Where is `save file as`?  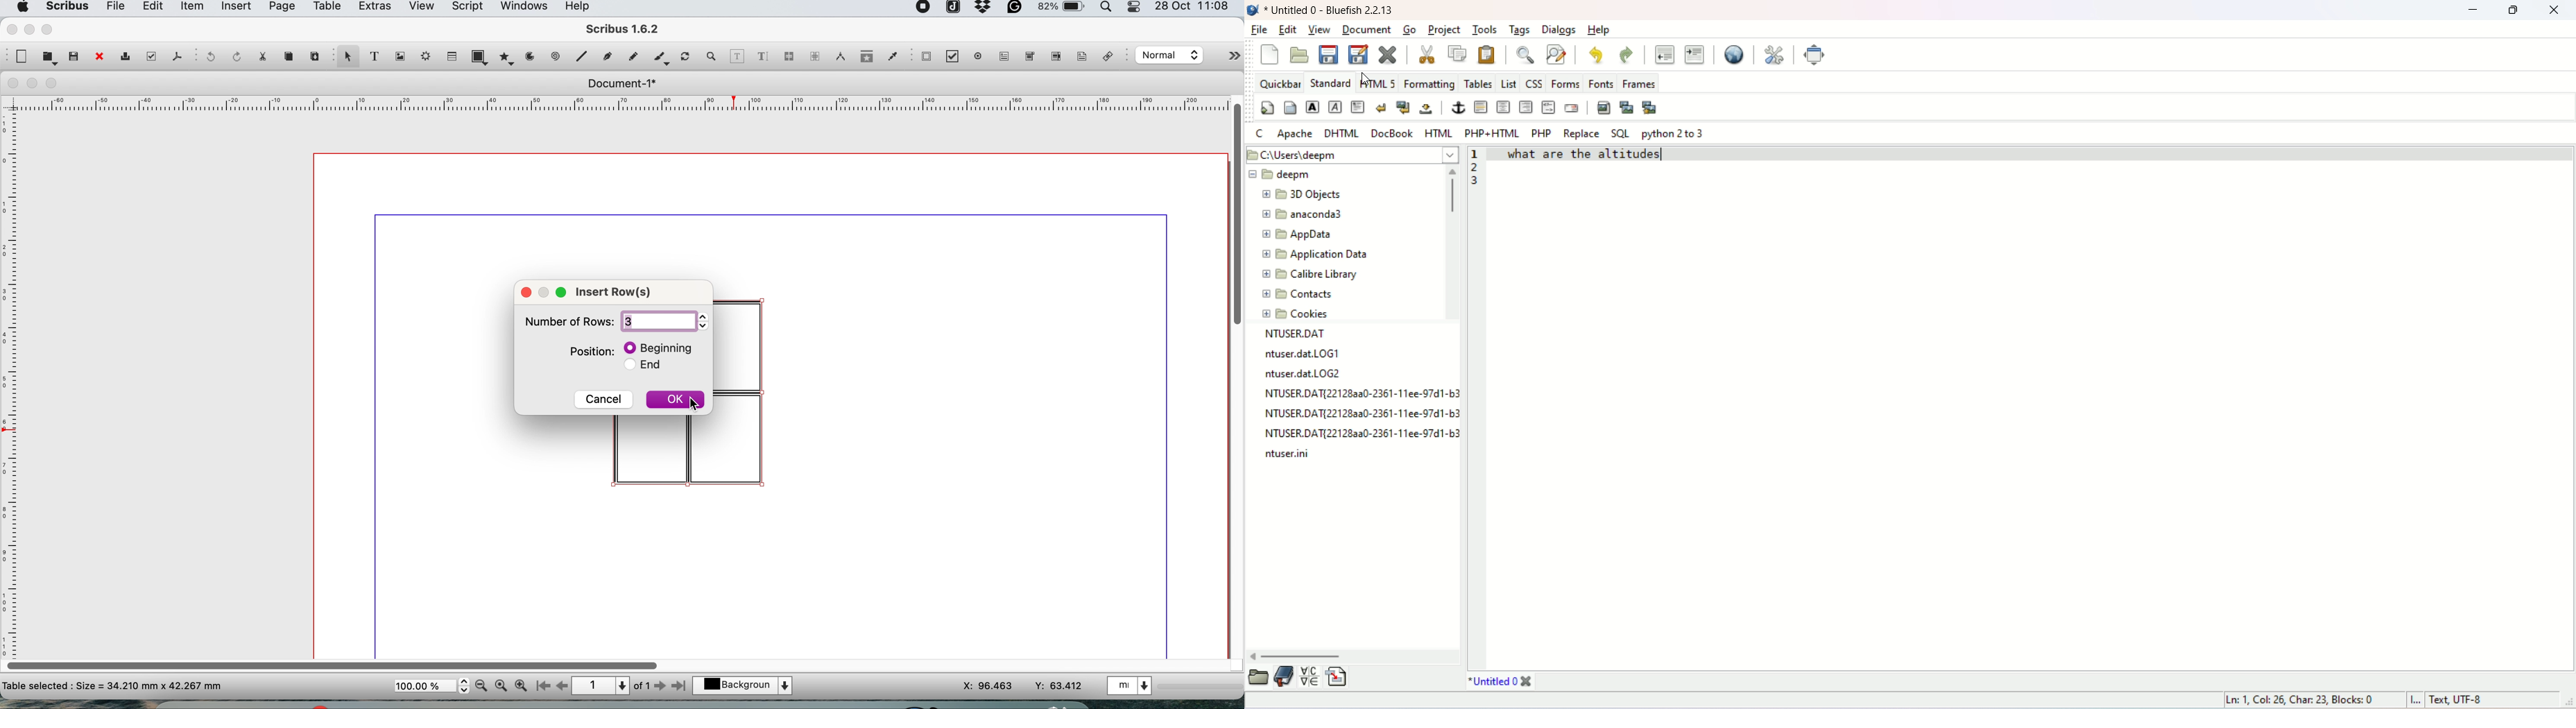 save file as is located at coordinates (1358, 53).